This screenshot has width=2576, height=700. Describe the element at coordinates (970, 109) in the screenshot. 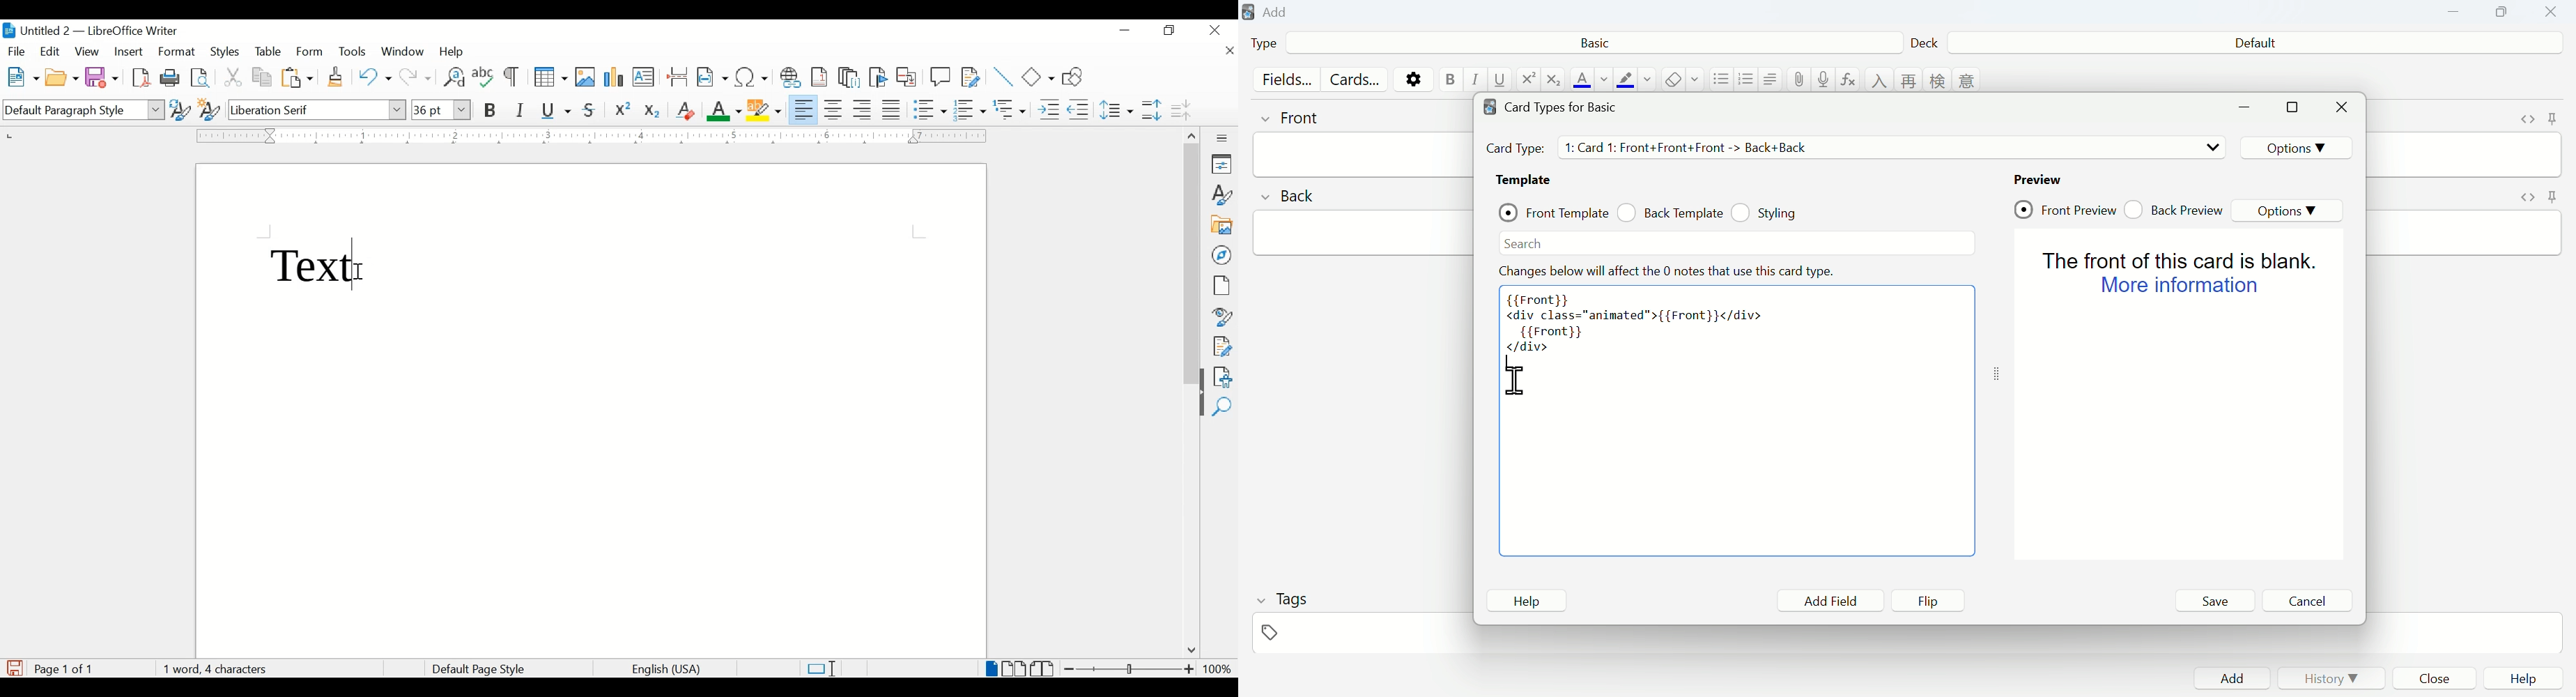

I see `toggle ordered list` at that location.